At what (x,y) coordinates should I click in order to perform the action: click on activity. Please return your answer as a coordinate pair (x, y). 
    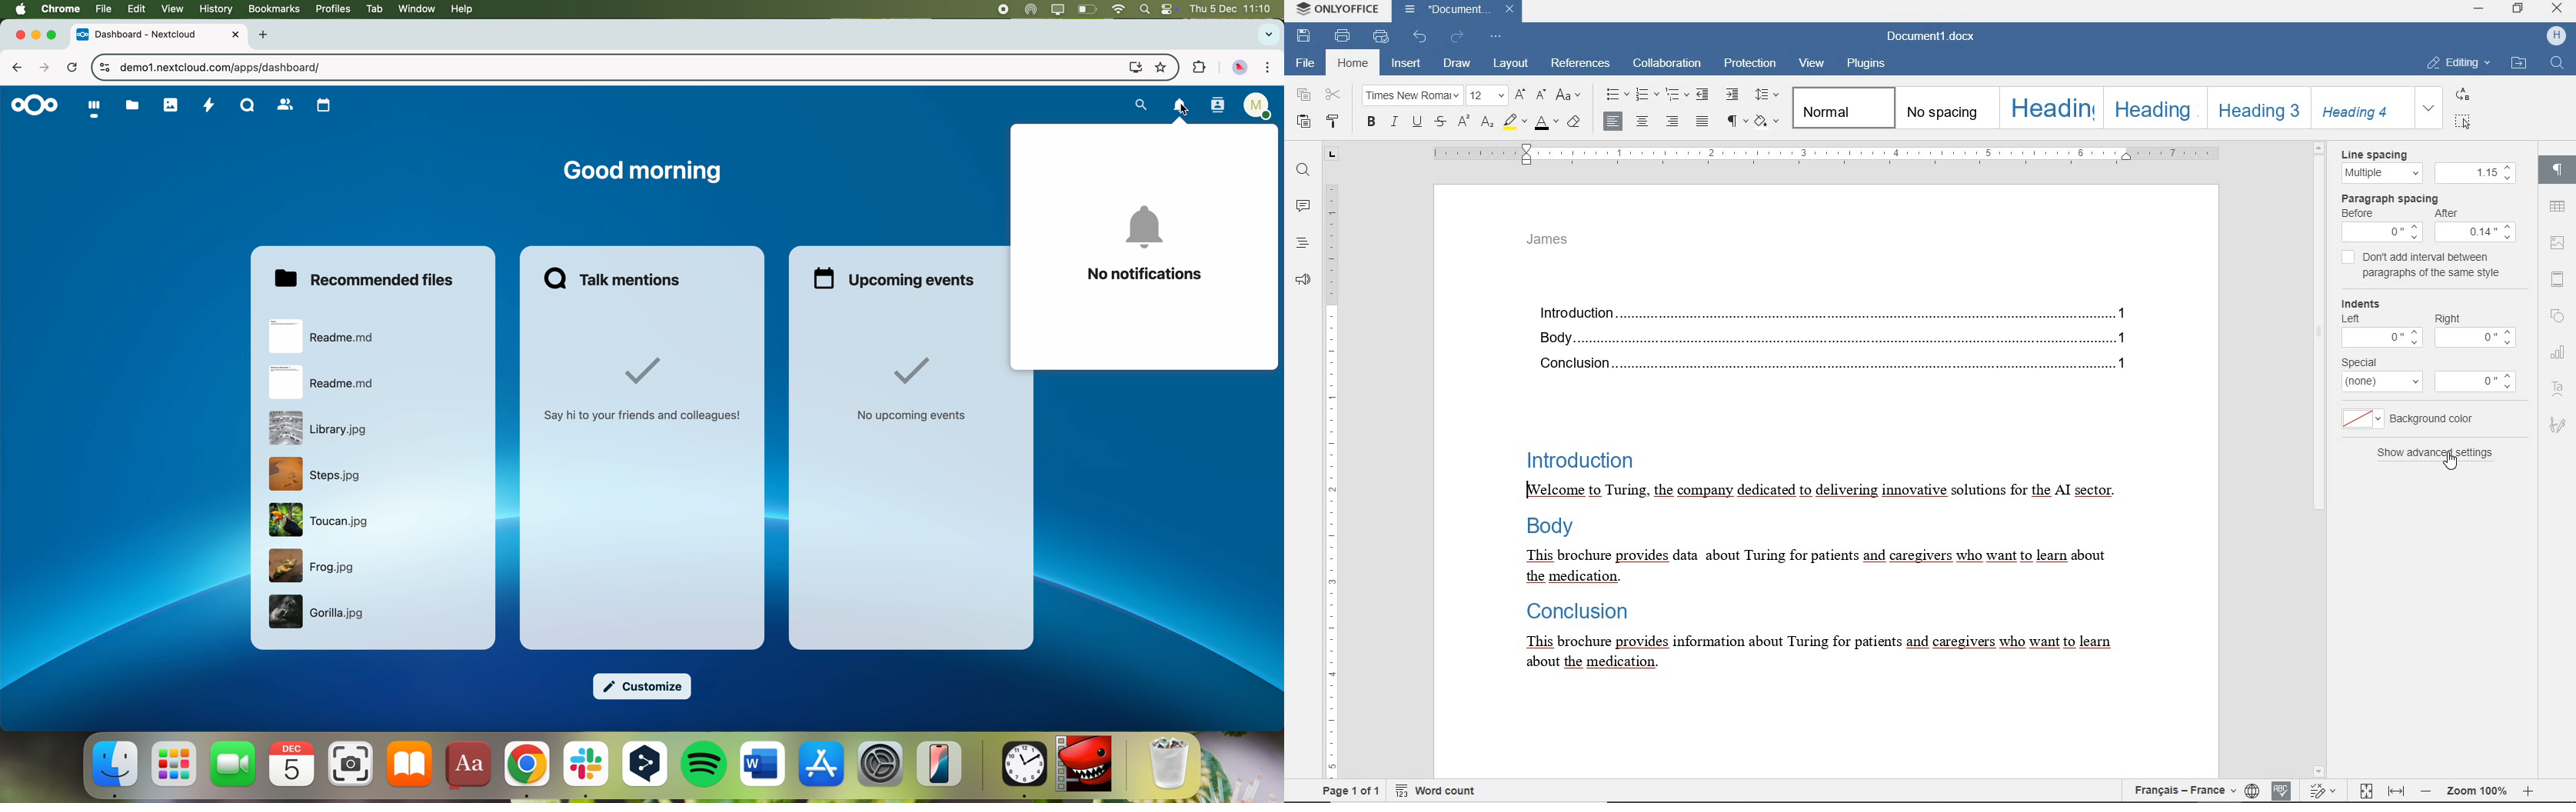
    Looking at the image, I should click on (209, 106).